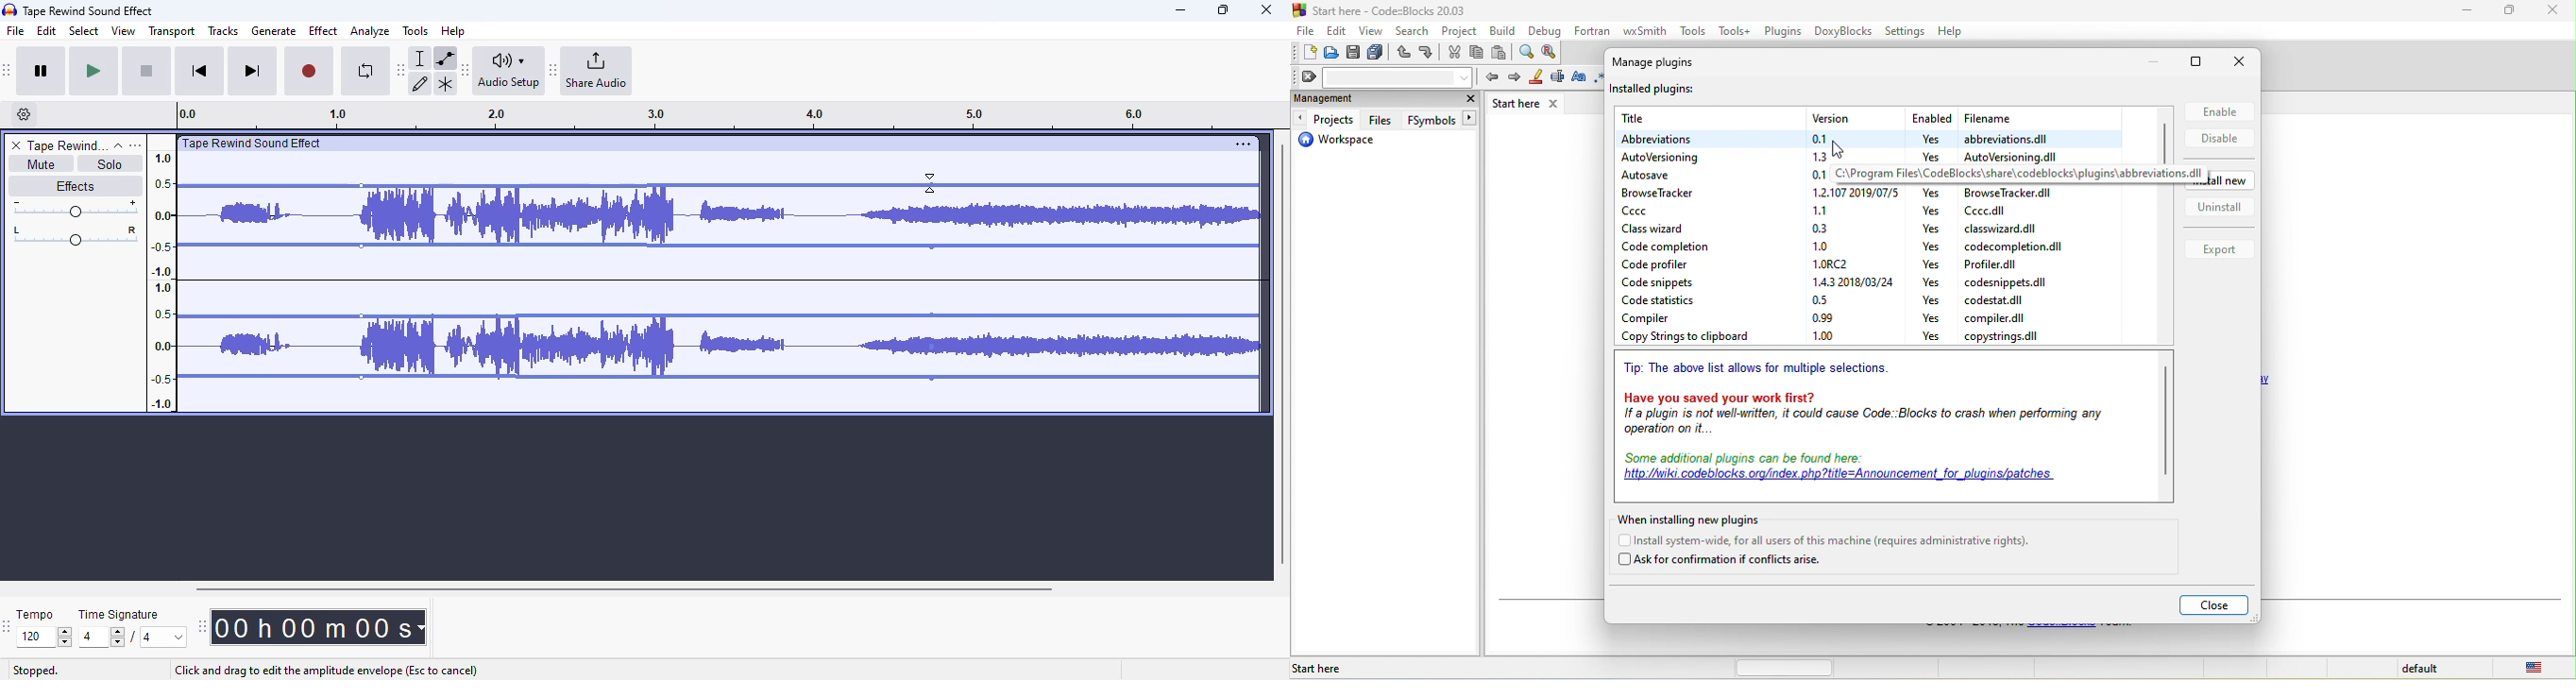  I want to click on yes, so click(1930, 265).